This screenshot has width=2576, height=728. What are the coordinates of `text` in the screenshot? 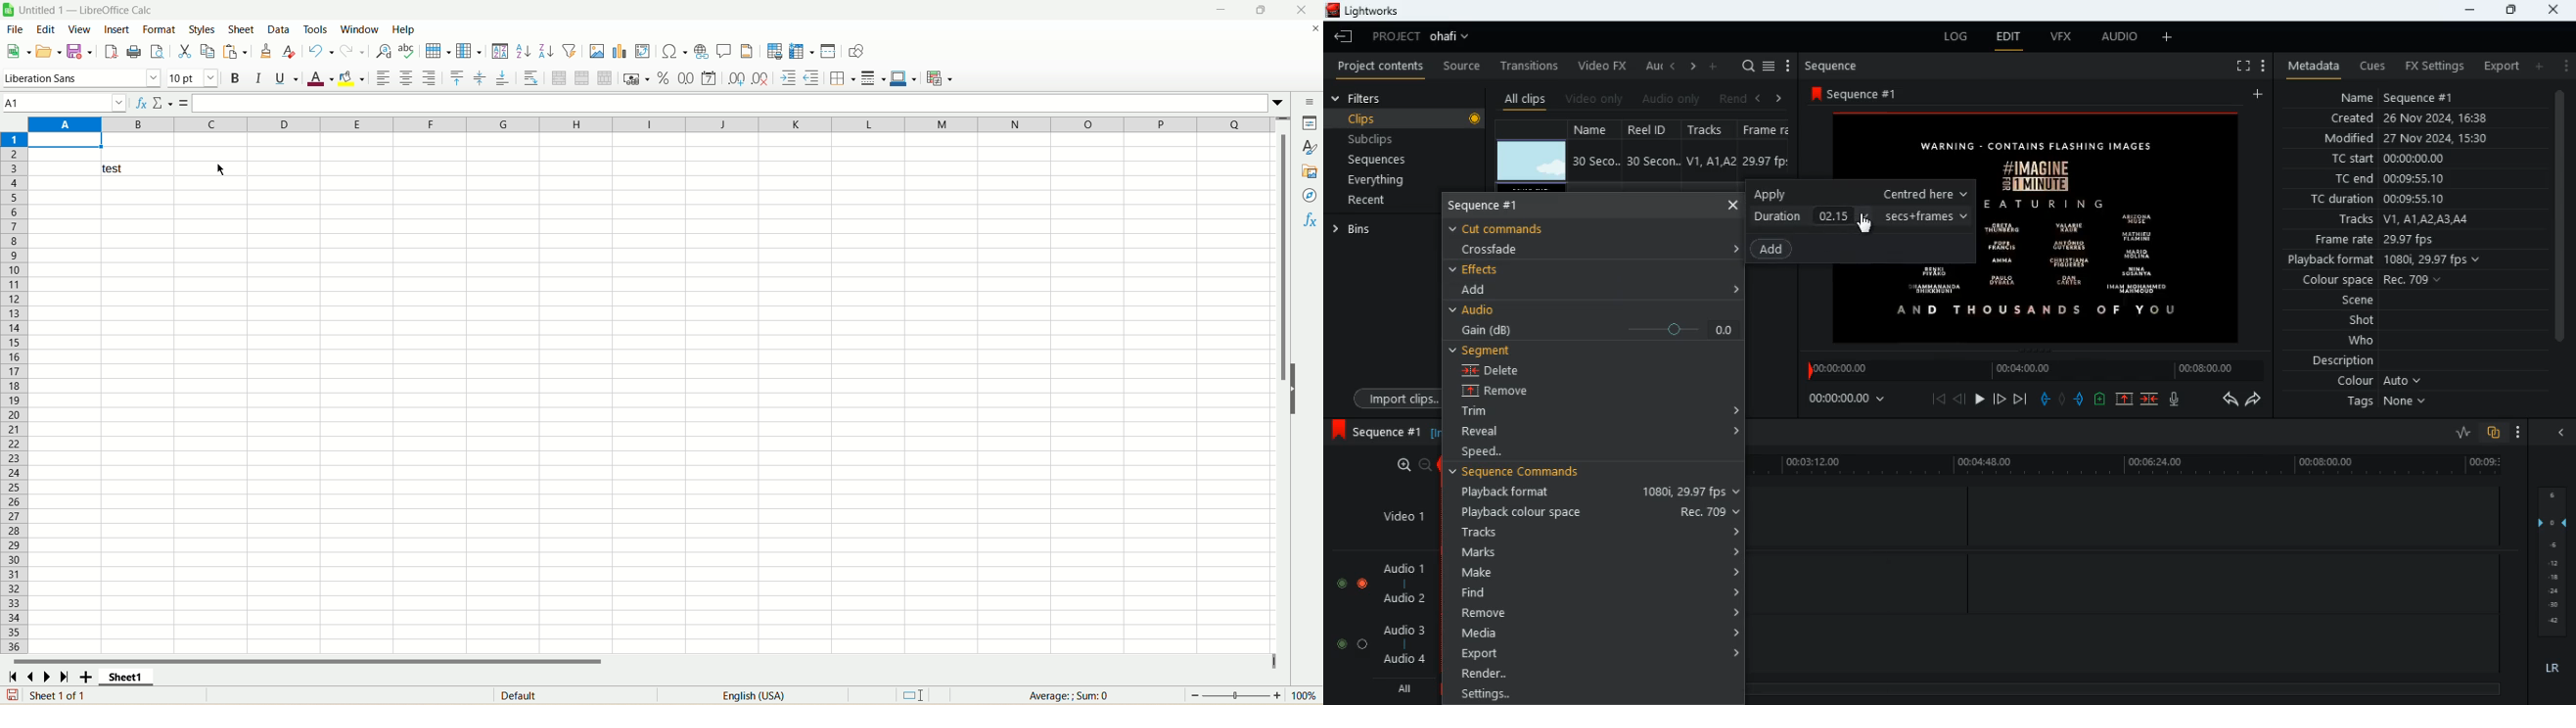 It's located at (1941, 144).